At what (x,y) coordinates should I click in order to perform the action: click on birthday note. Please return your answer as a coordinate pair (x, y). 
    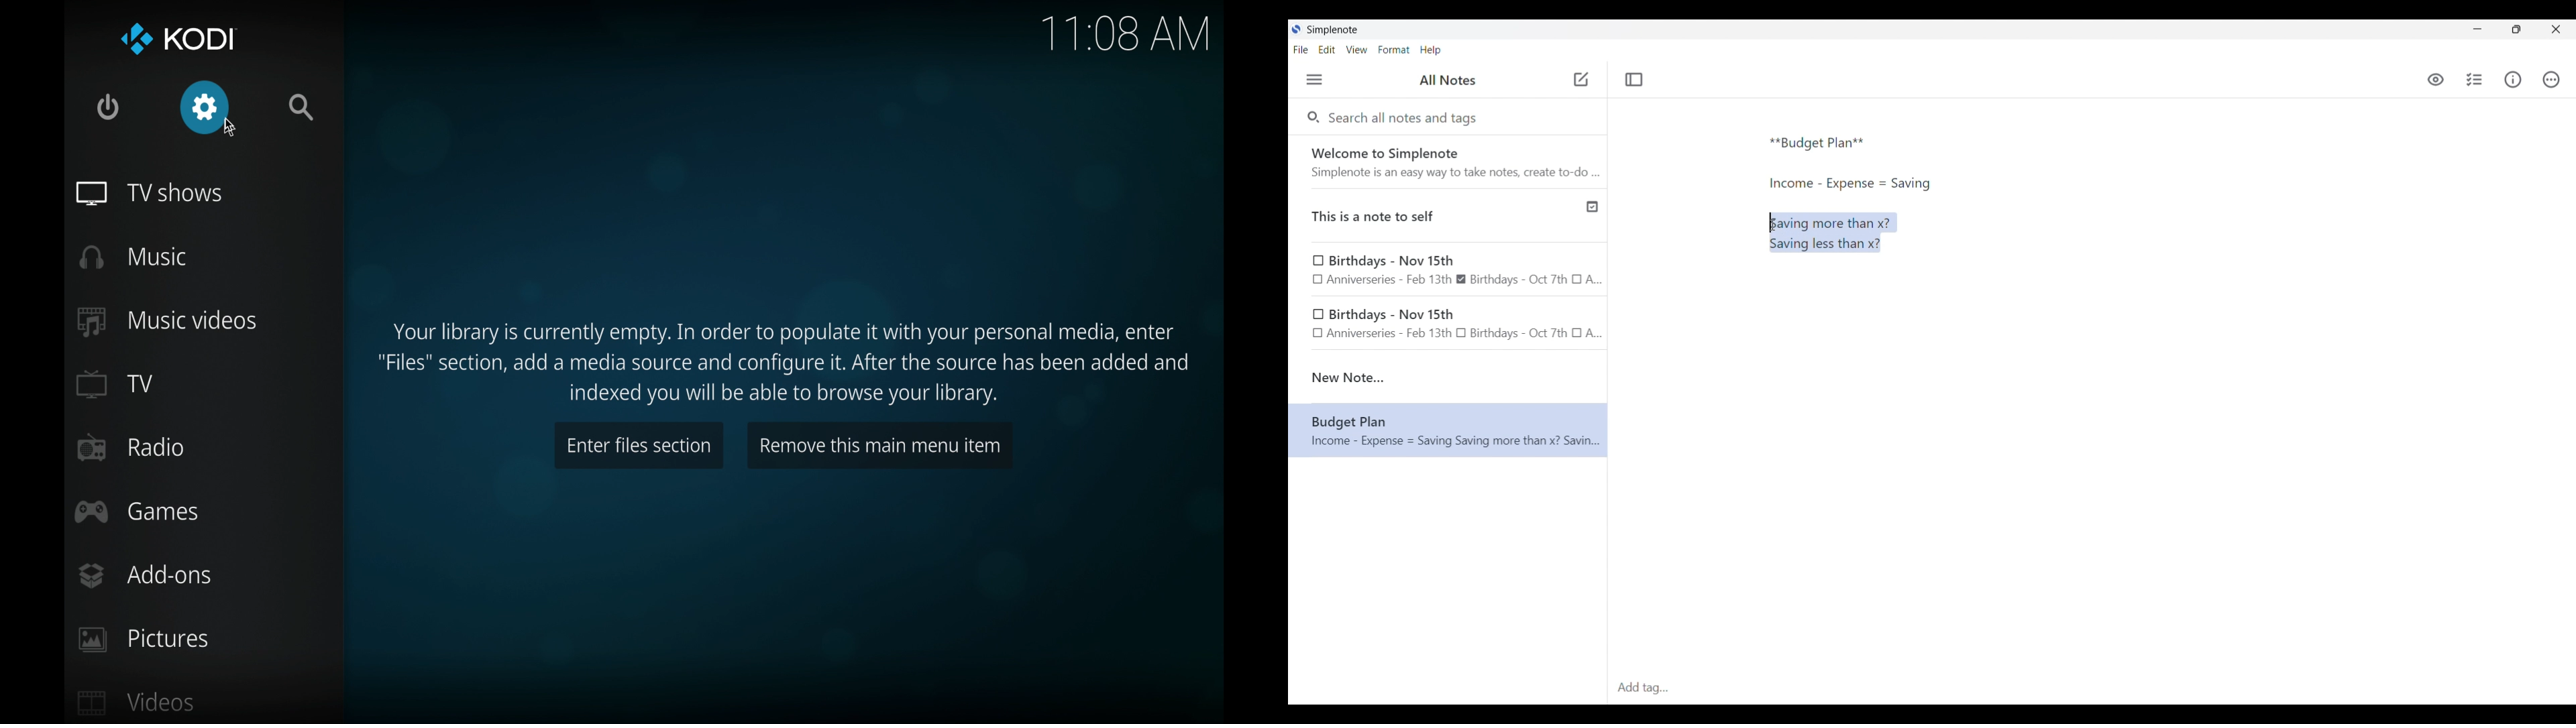
    Looking at the image, I should click on (1449, 326).